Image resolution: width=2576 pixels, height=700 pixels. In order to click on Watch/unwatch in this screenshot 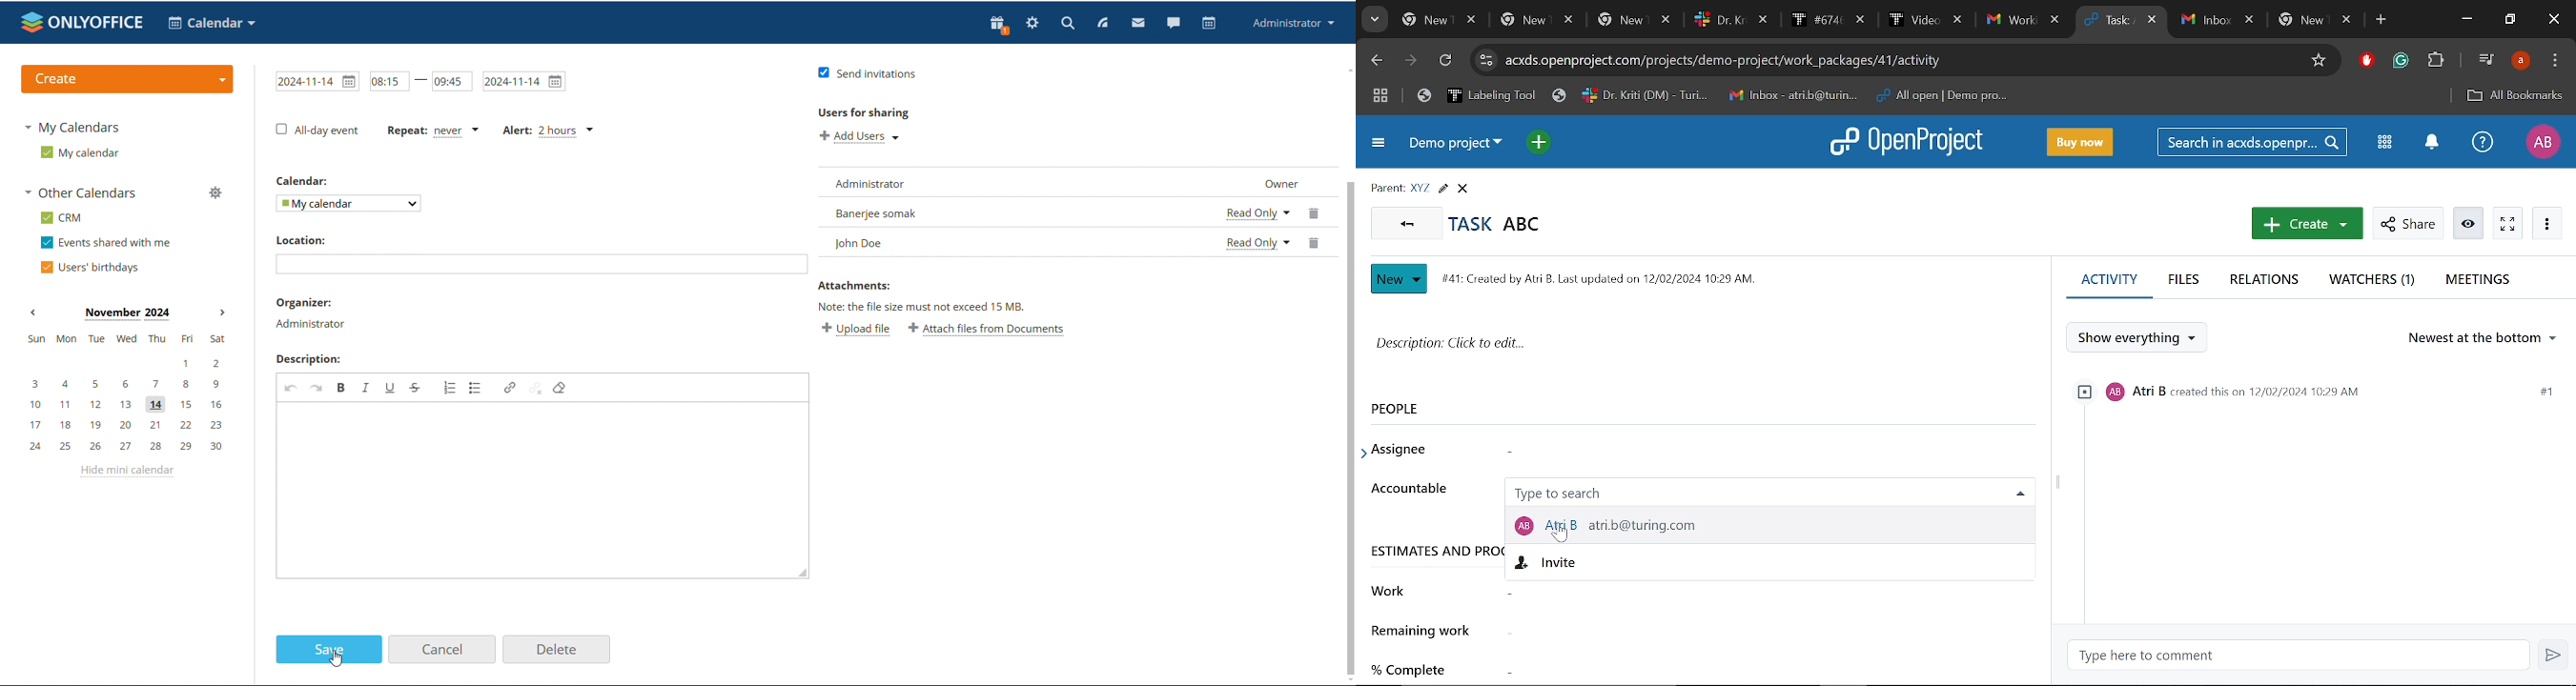, I will do `click(2468, 223)`.